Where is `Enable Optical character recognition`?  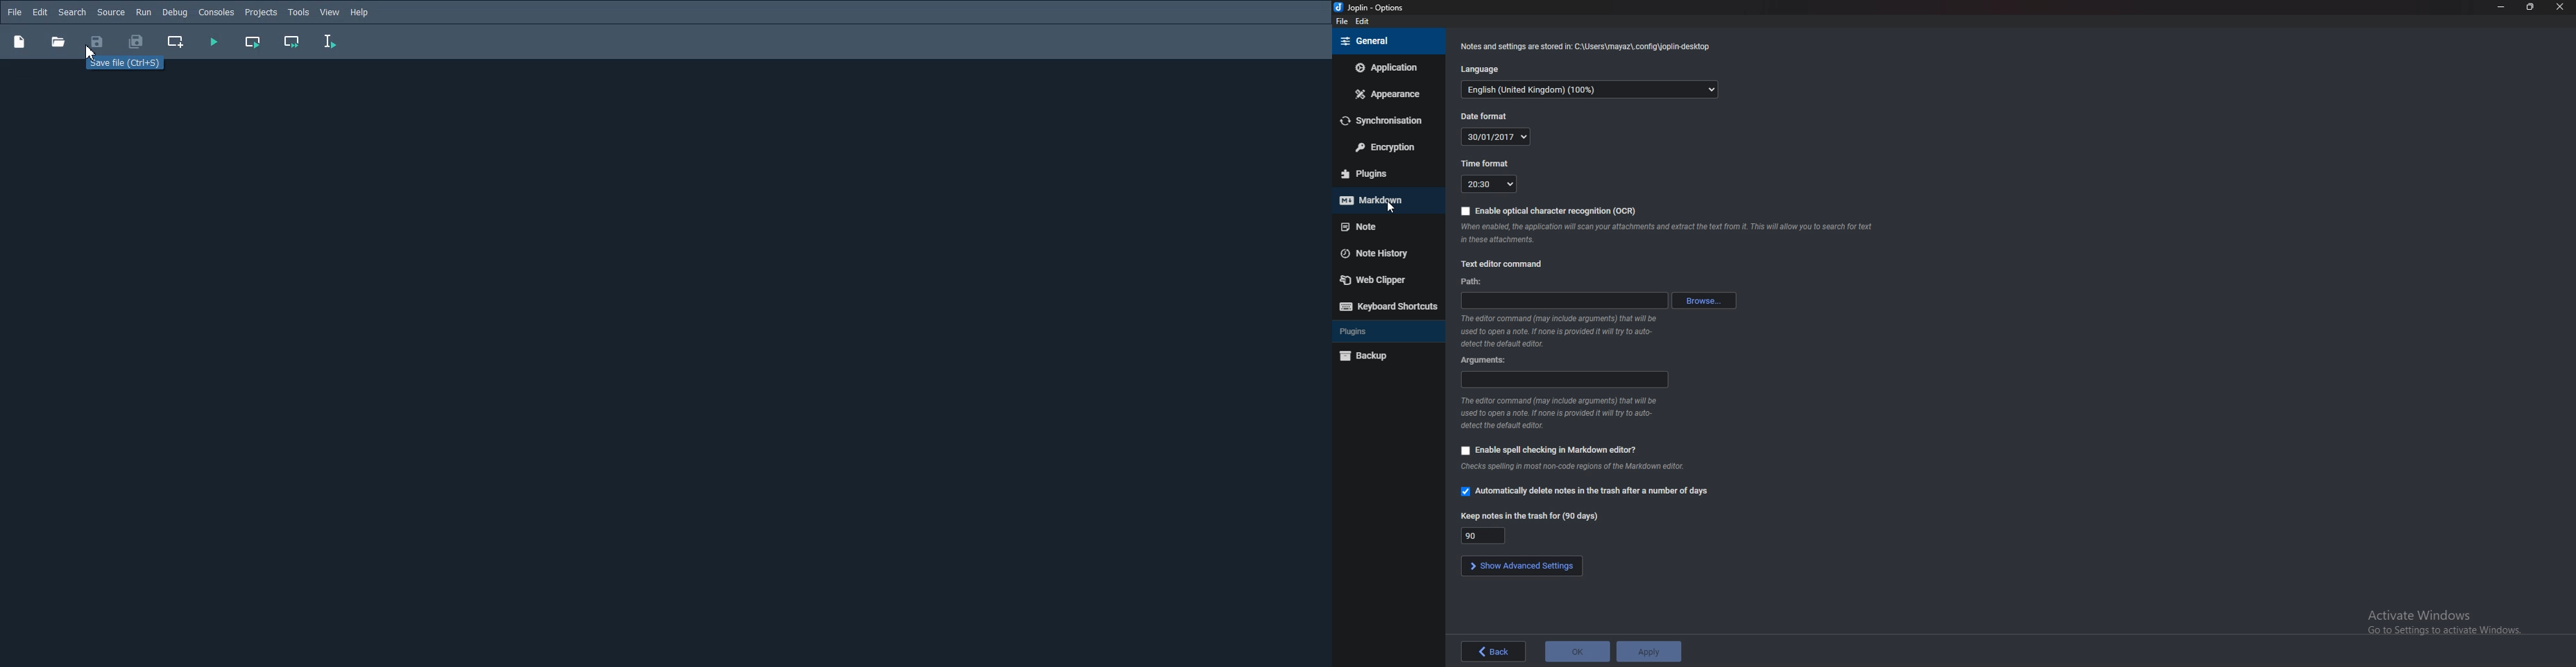
Enable Optical character recognition is located at coordinates (1549, 210).